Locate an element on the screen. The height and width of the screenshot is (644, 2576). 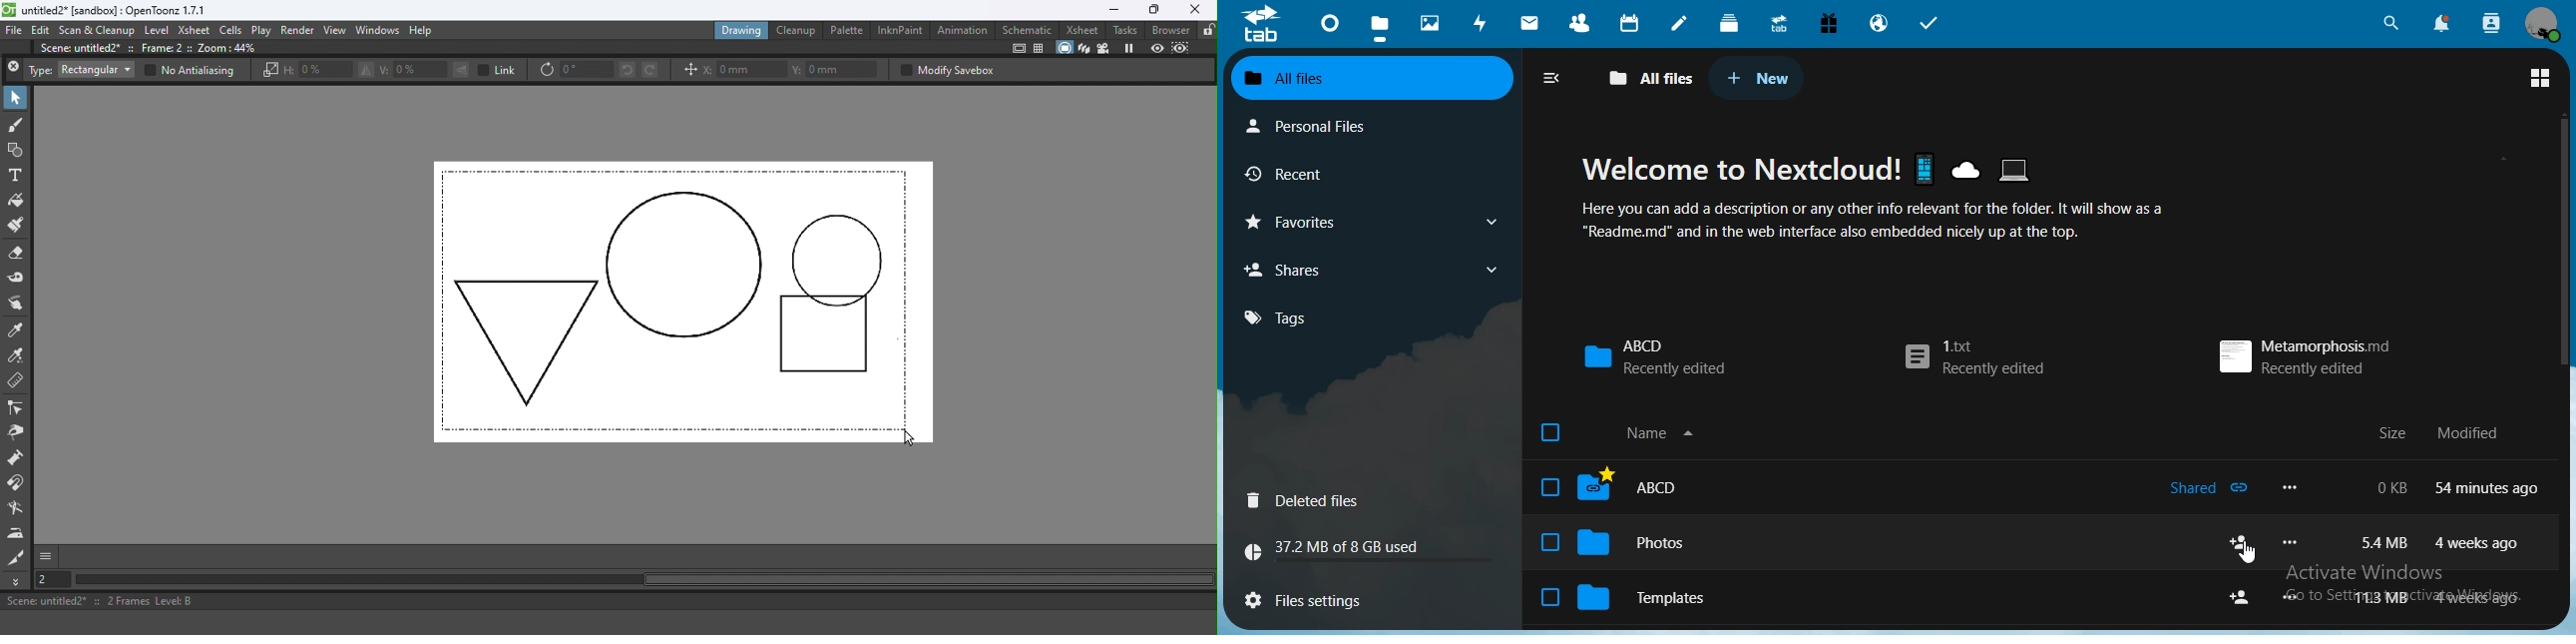
files is located at coordinates (1316, 597).